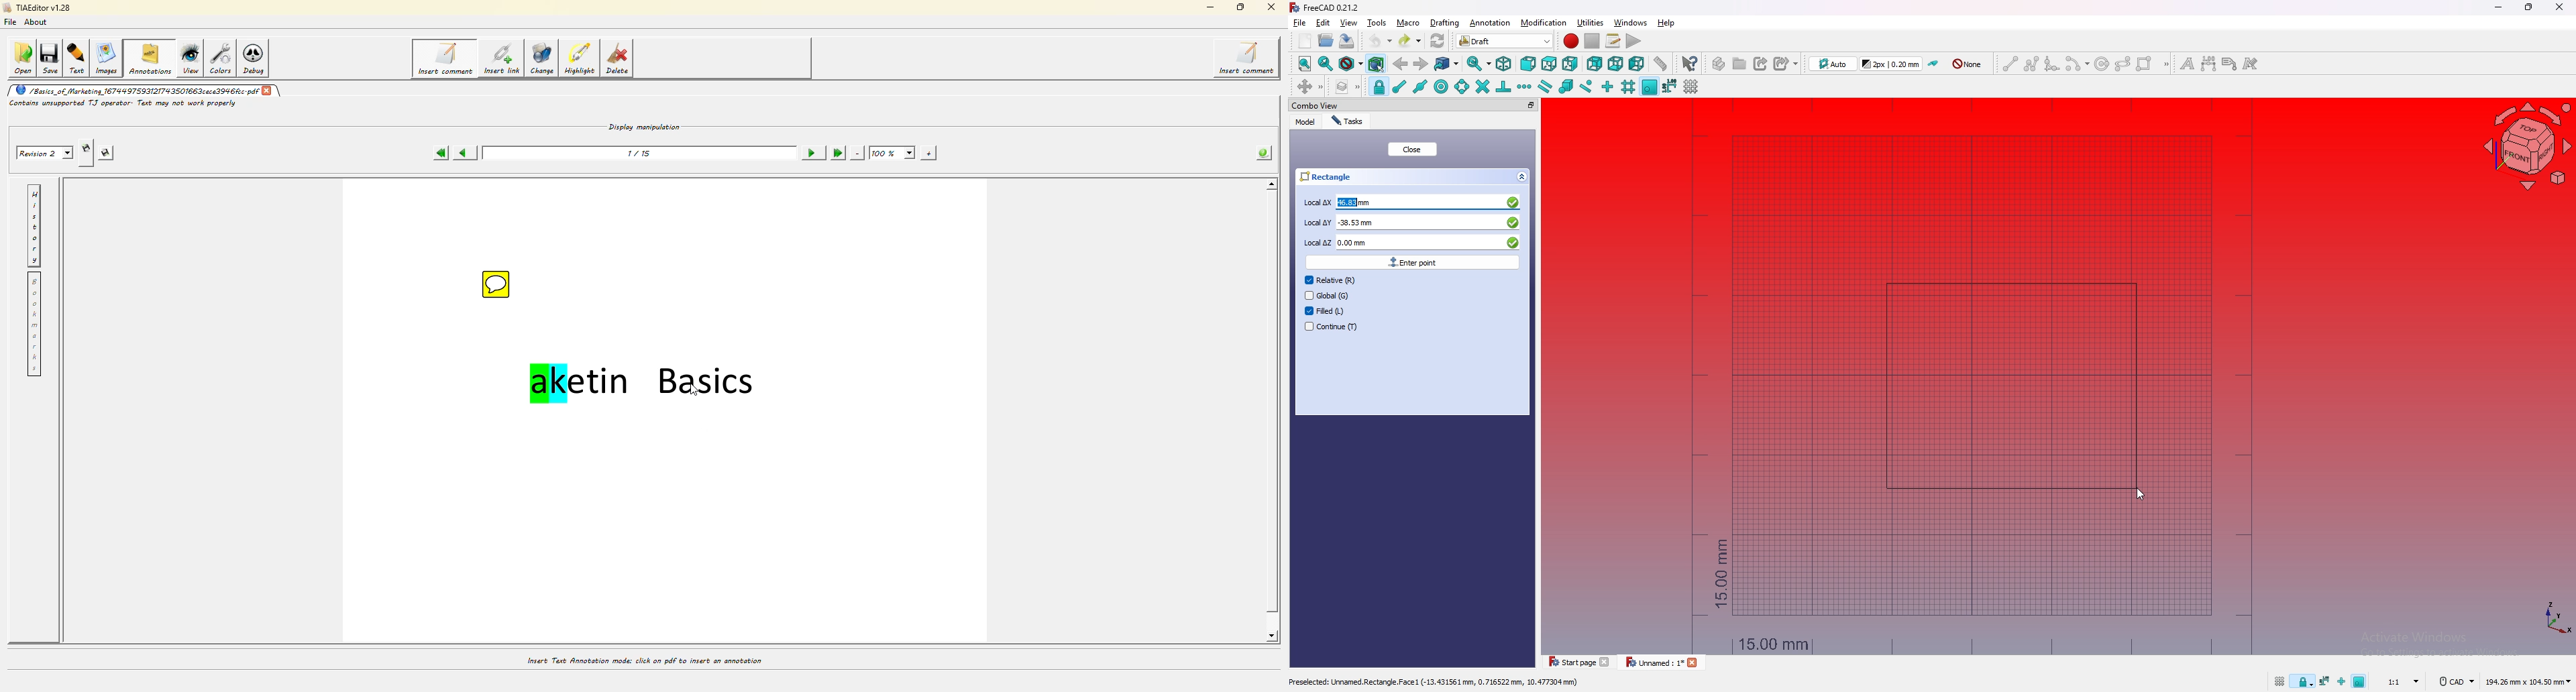  What do you see at coordinates (1350, 64) in the screenshot?
I see `draw style` at bounding box center [1350, 64].